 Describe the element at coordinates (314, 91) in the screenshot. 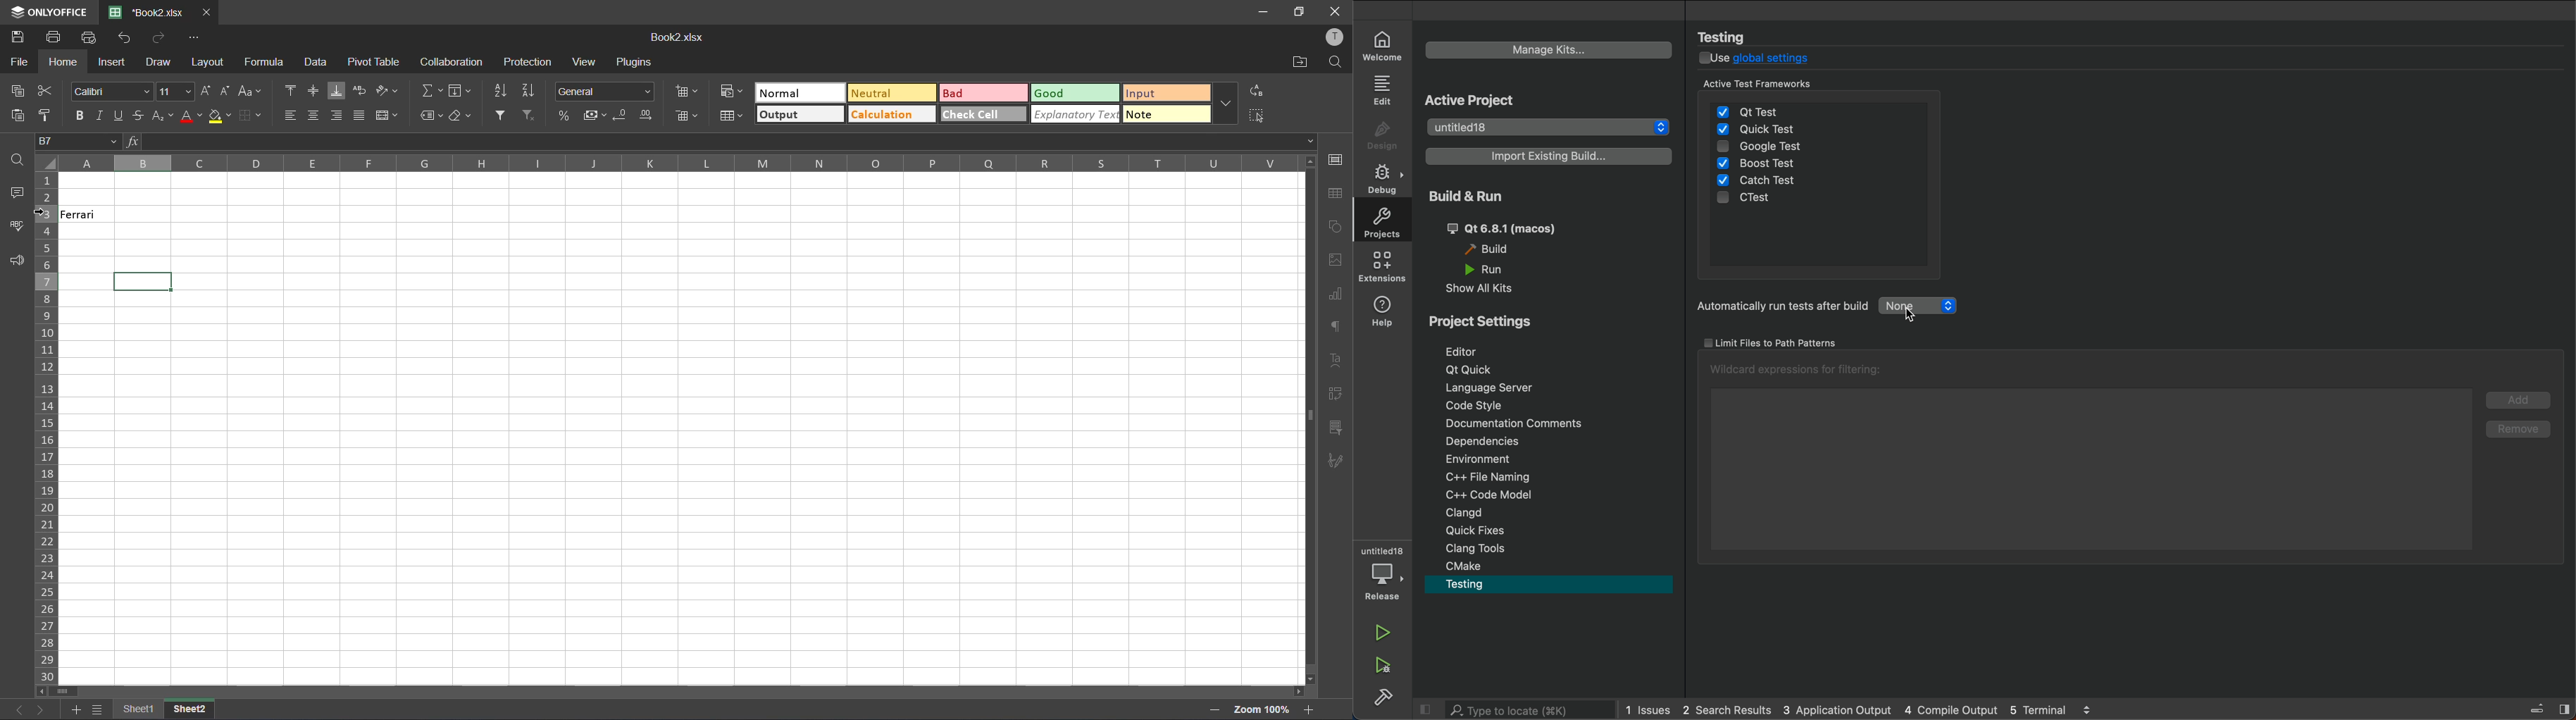

I see `align middle` at that location.